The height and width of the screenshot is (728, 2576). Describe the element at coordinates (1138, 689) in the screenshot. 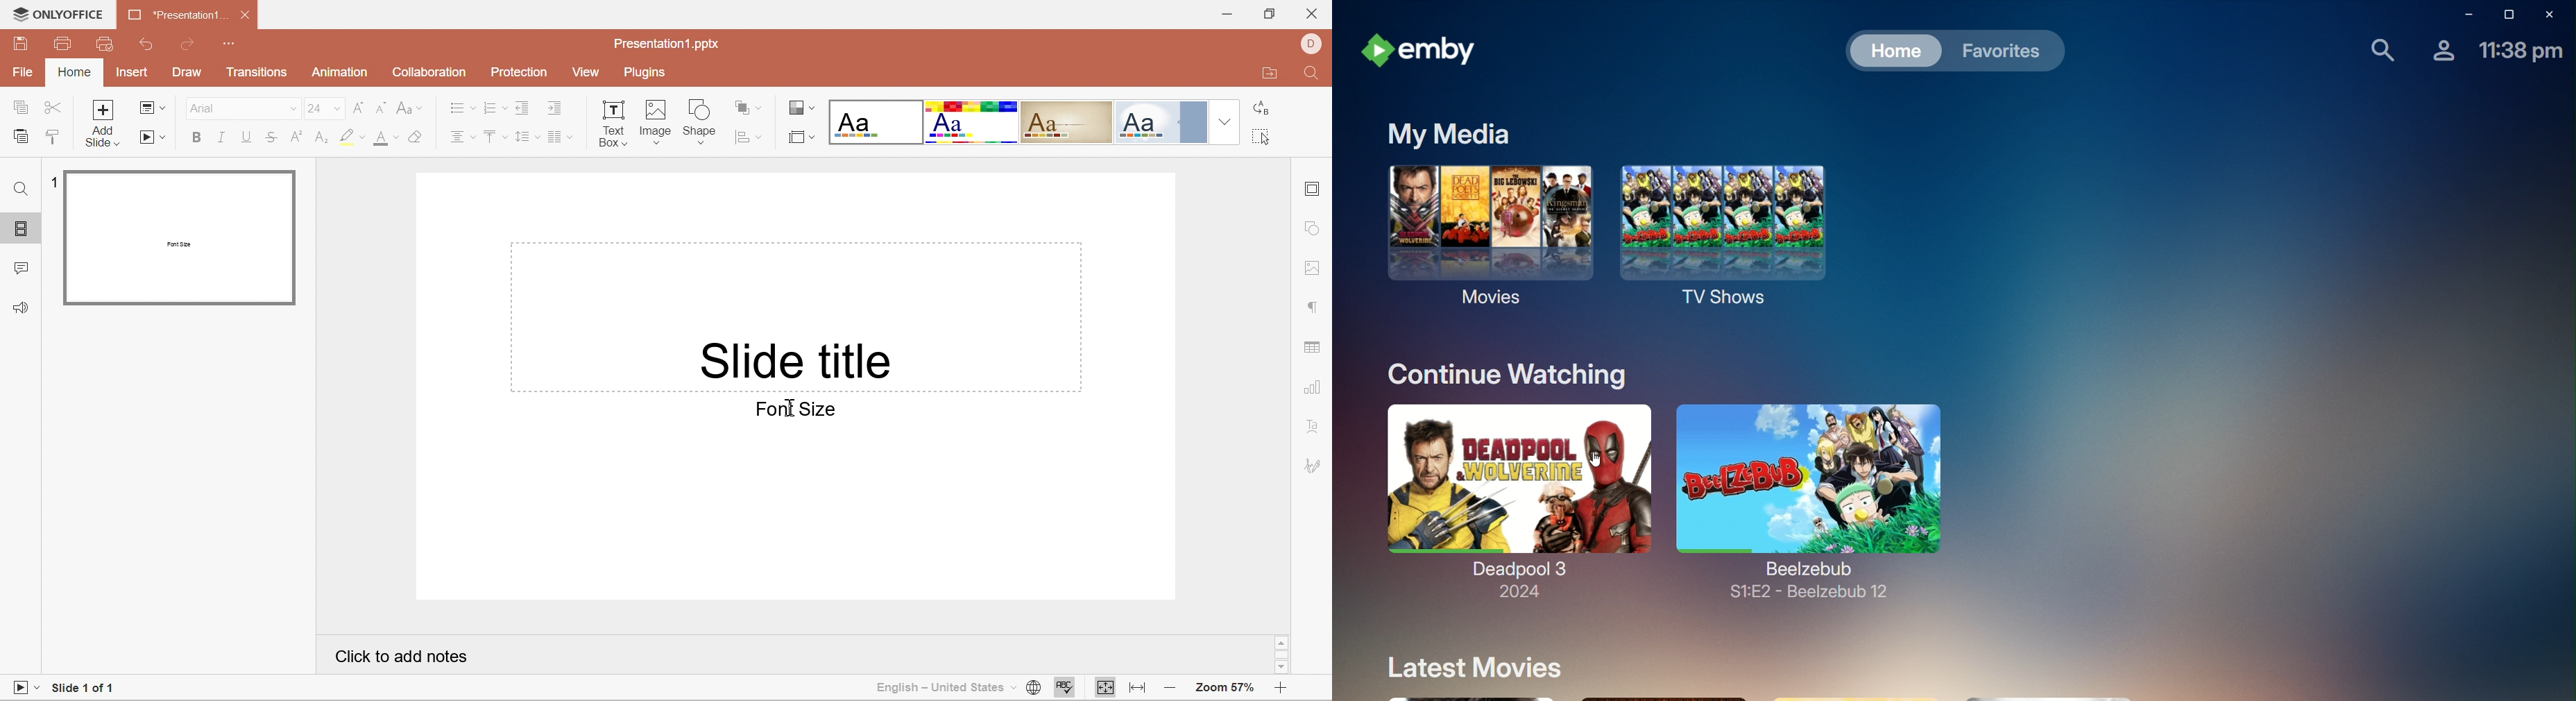

I see `Fit to width` at that location.